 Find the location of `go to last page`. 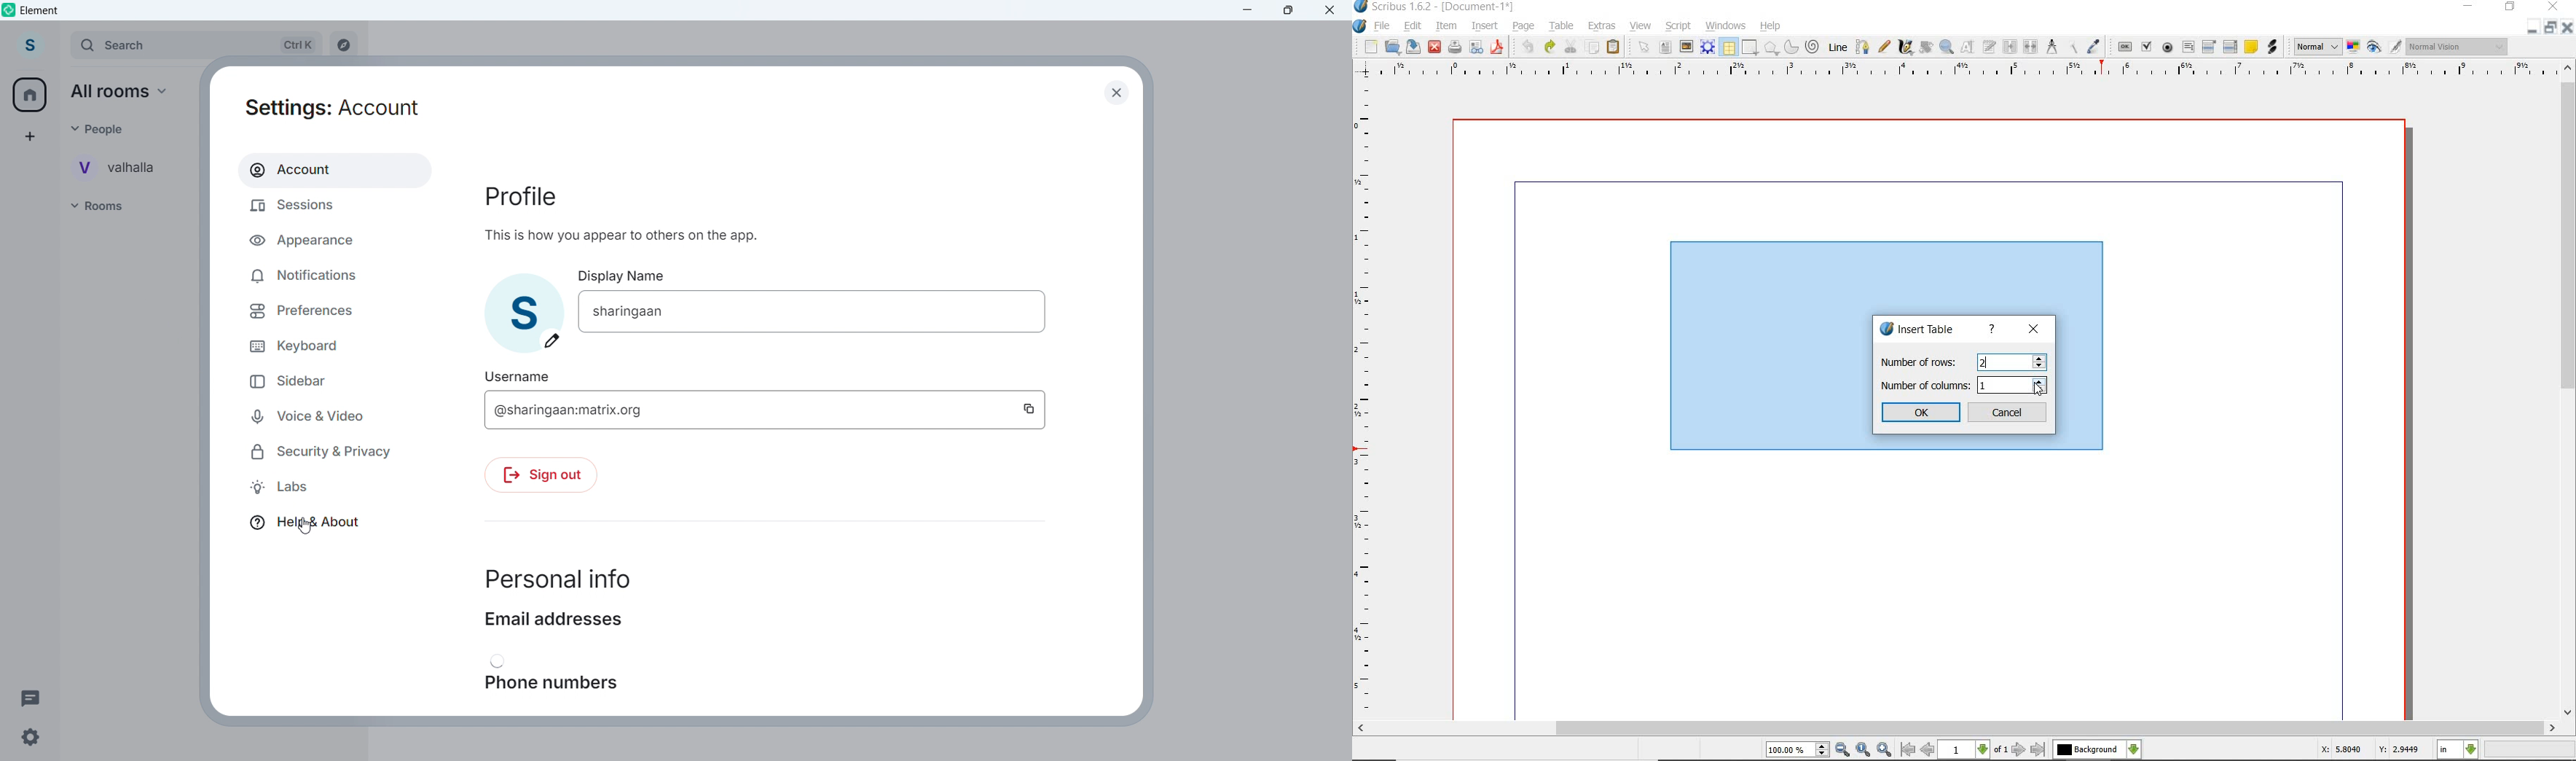

go to last page is located at coordinates (2039, 749).